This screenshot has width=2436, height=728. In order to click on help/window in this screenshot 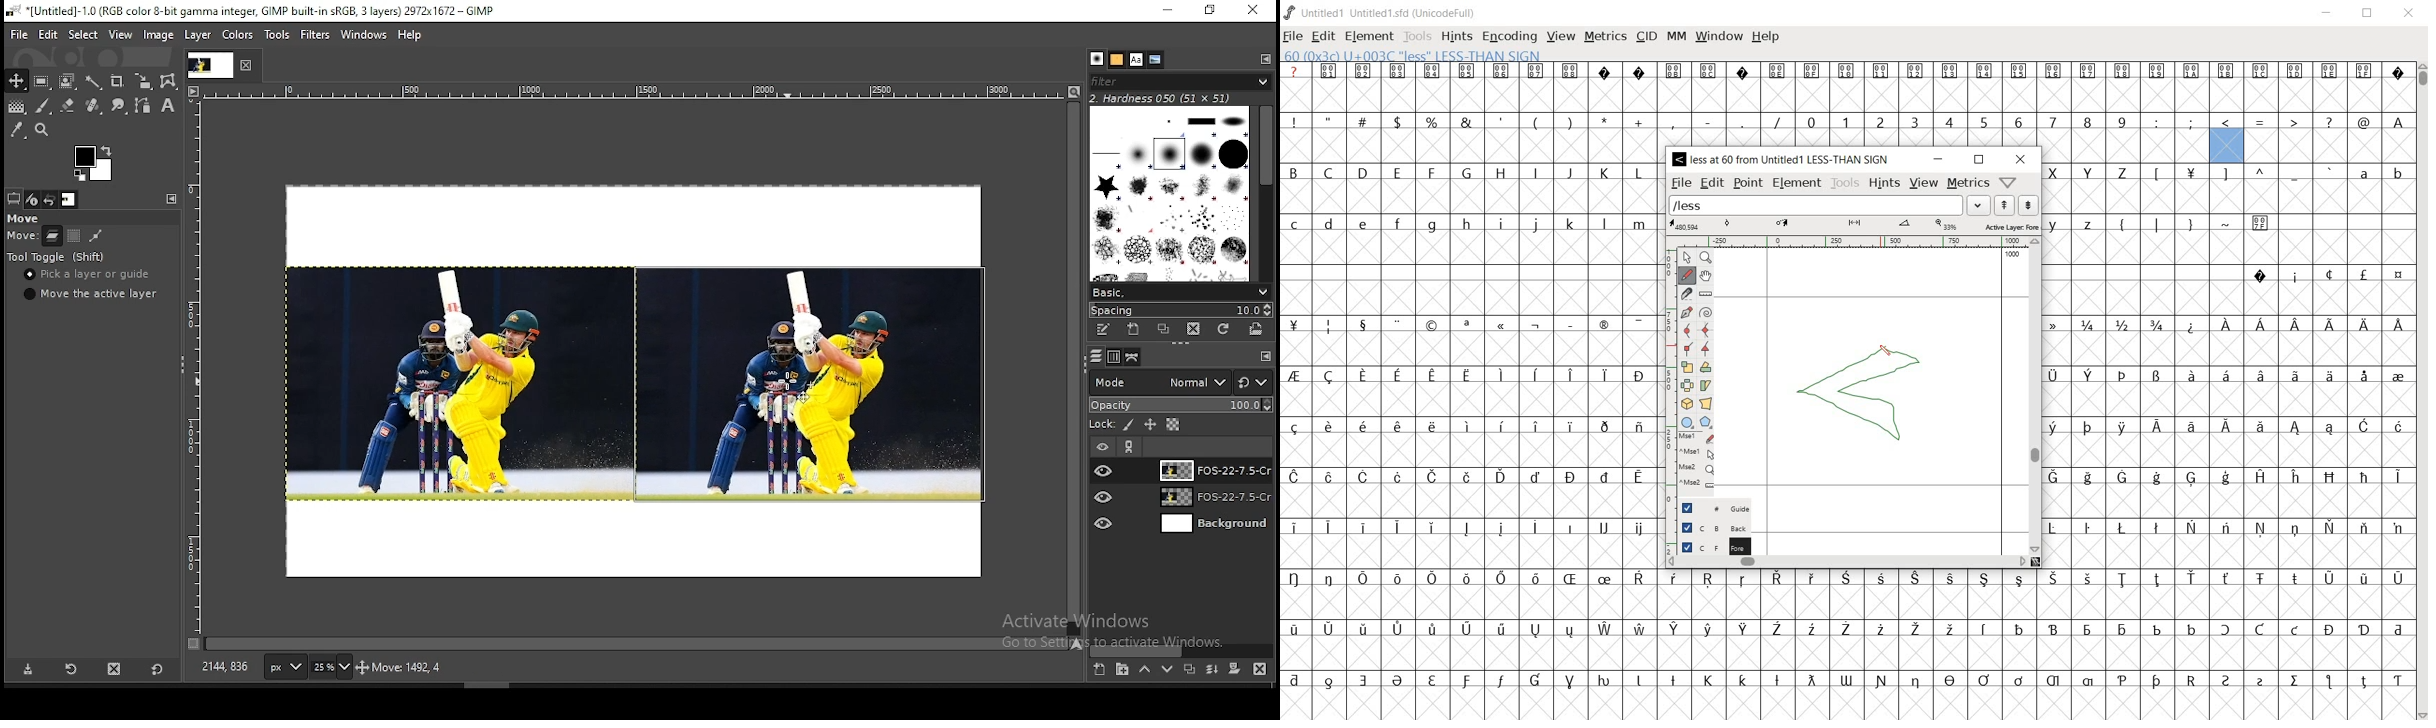, I will do `click(2008, 181)`.